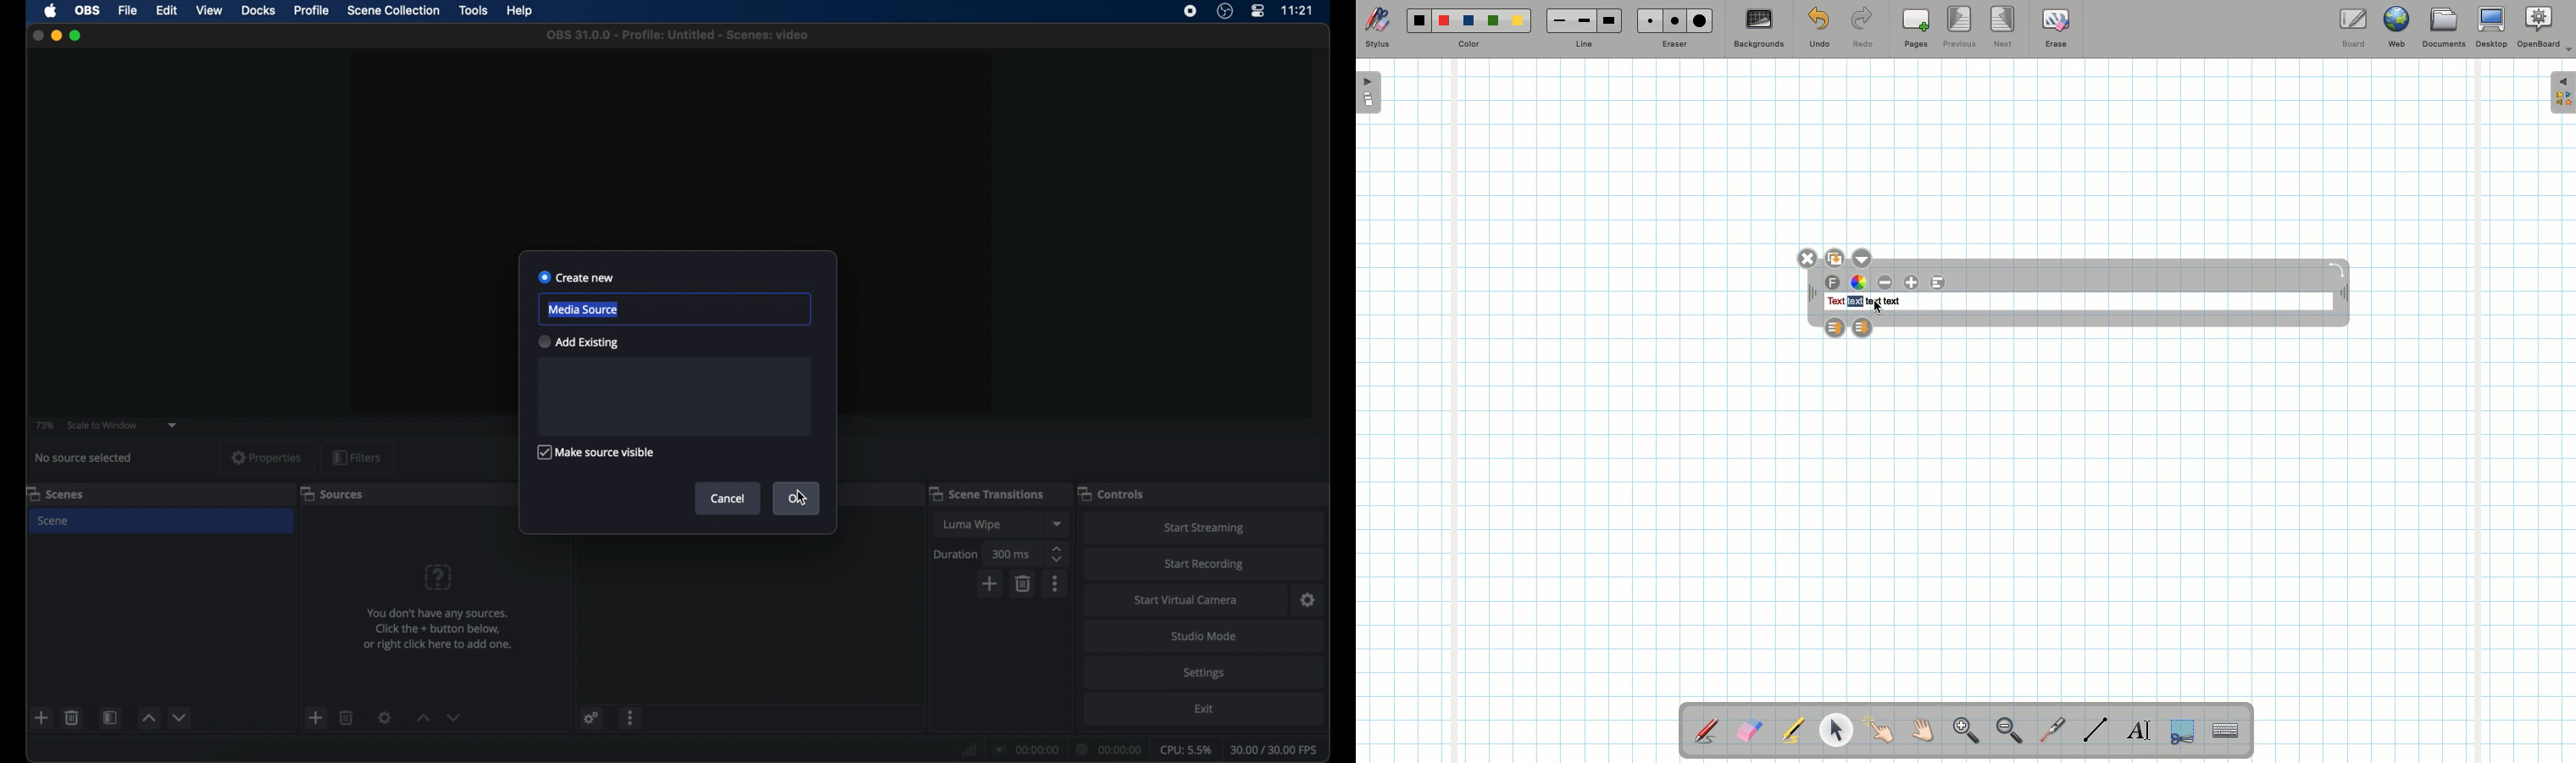  Describe the element at coordinates (112, 718) in the screenshot. I see `scene filters` at that location.